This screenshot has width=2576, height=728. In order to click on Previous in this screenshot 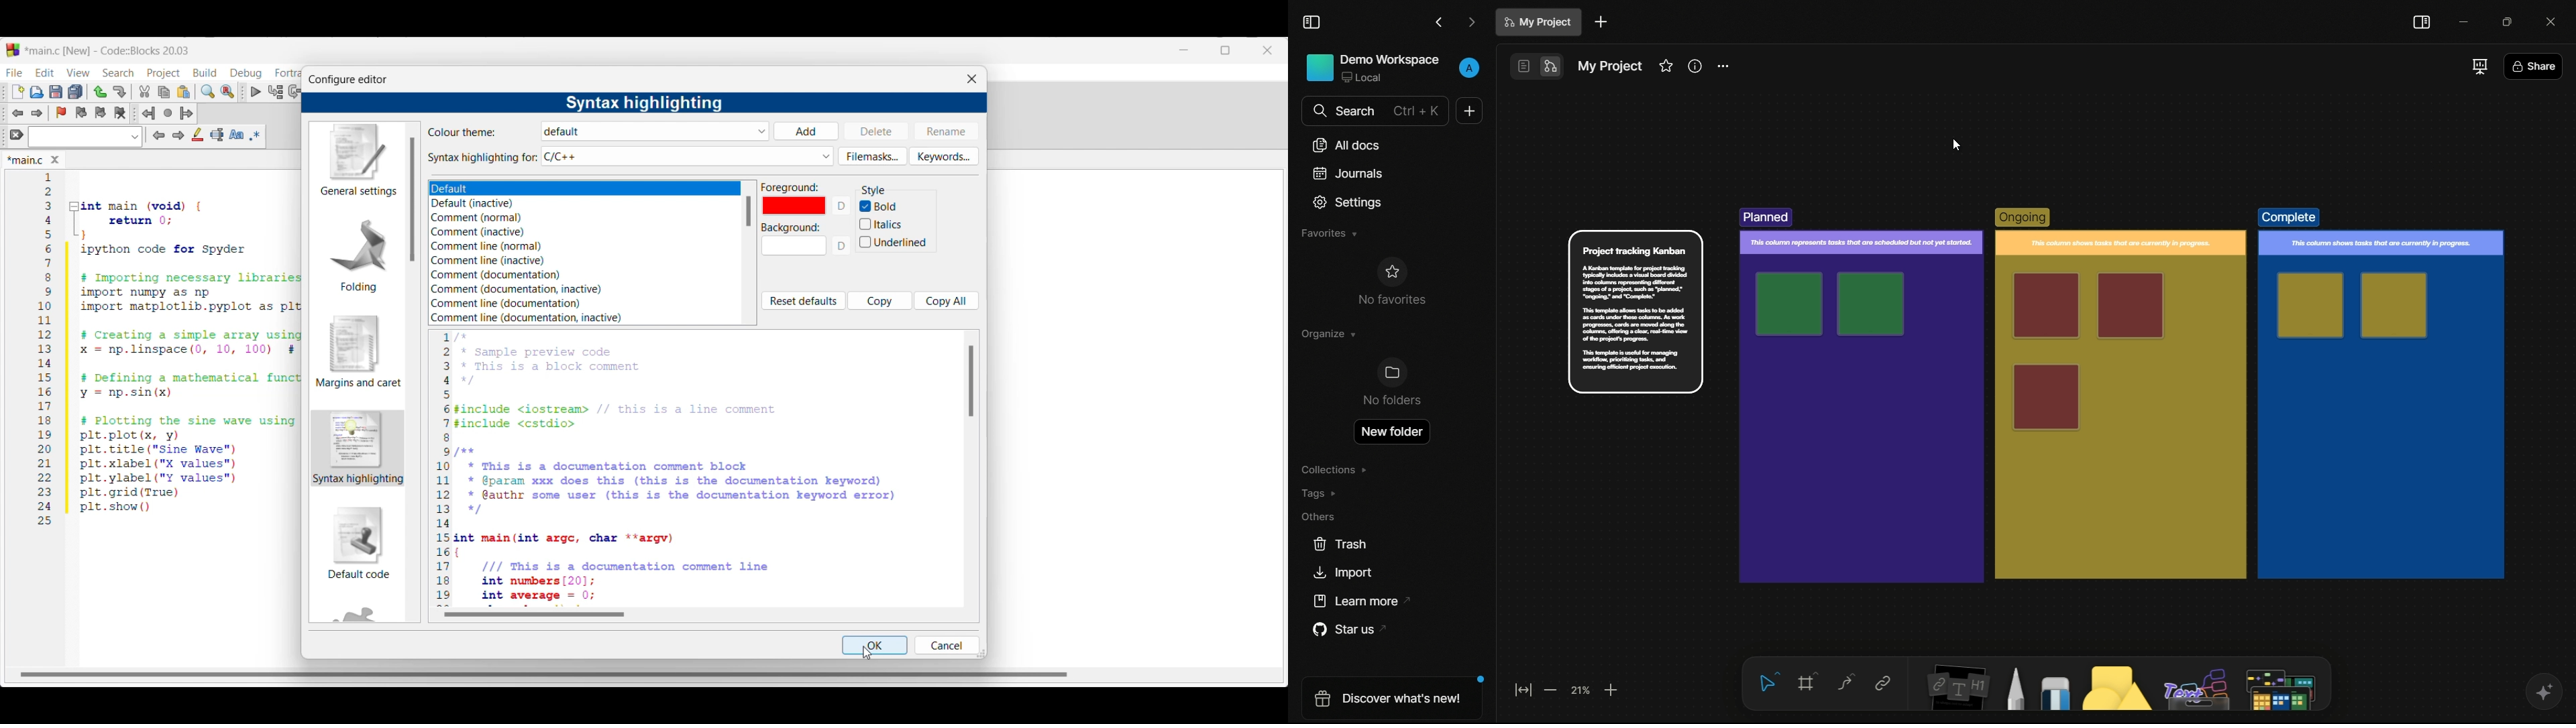, I will do `click(159, 135)`.